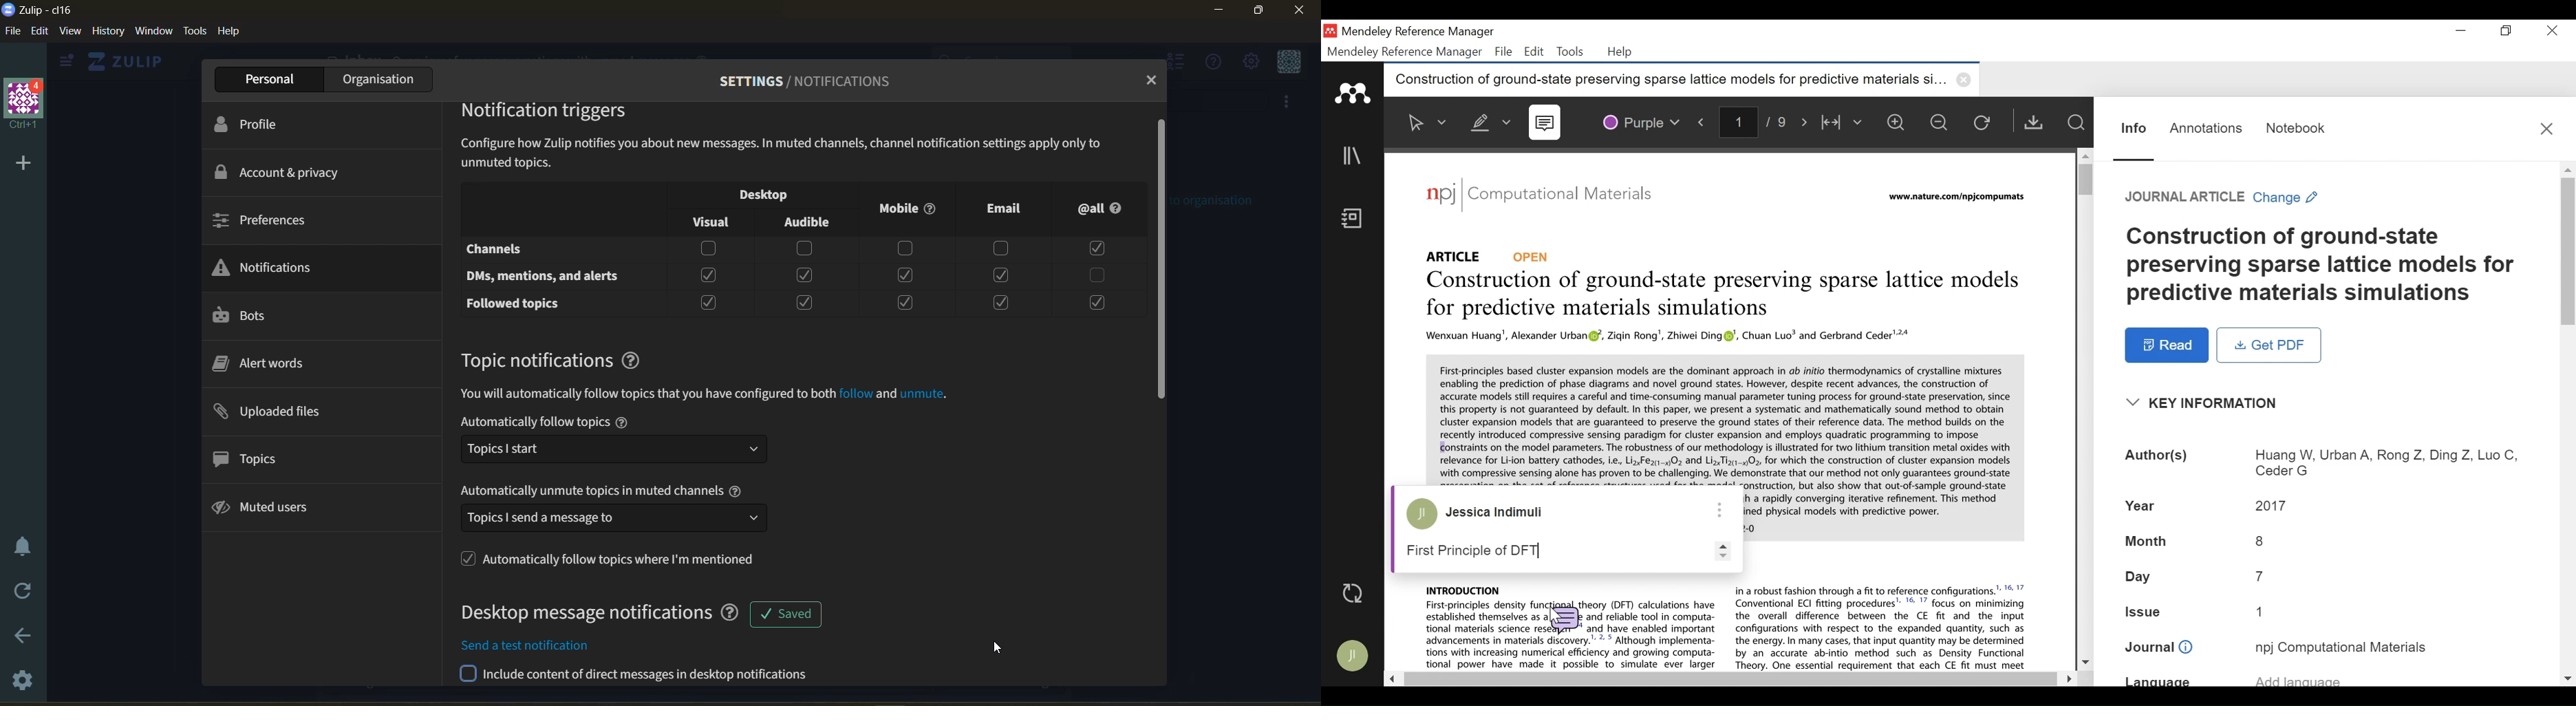 The width and height of the screenshot is (2576, 728). Describe the element at coordinates (2328, 266) in the screenshot. I see `Title: Title: Construction of ground-state preserving sparse lattice models for predictive materials simulations` at that location.